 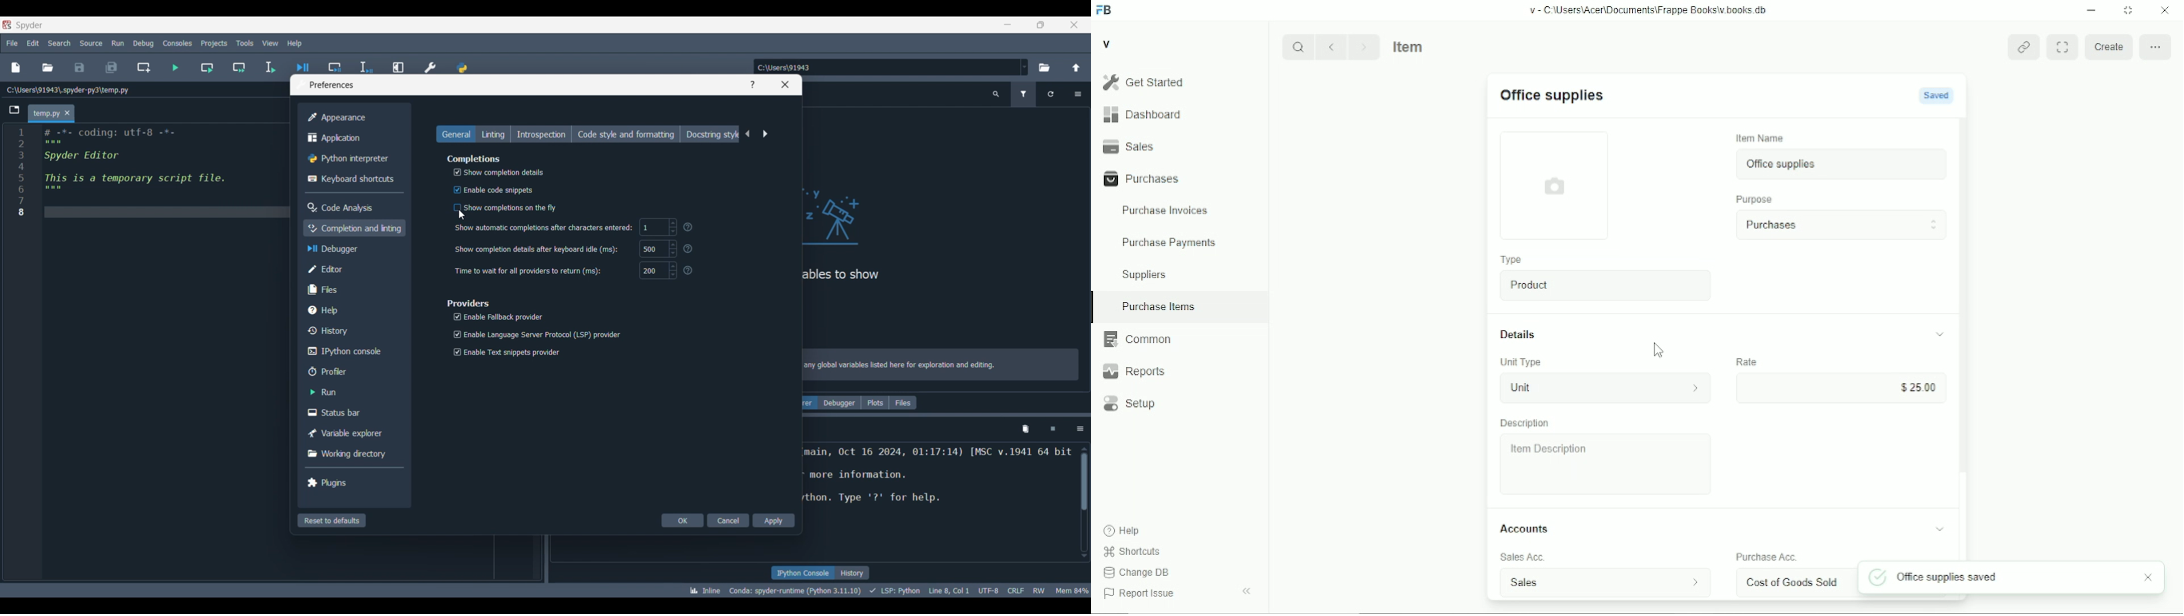 I want to click on purchase payments, so click(x=1168, y=243).